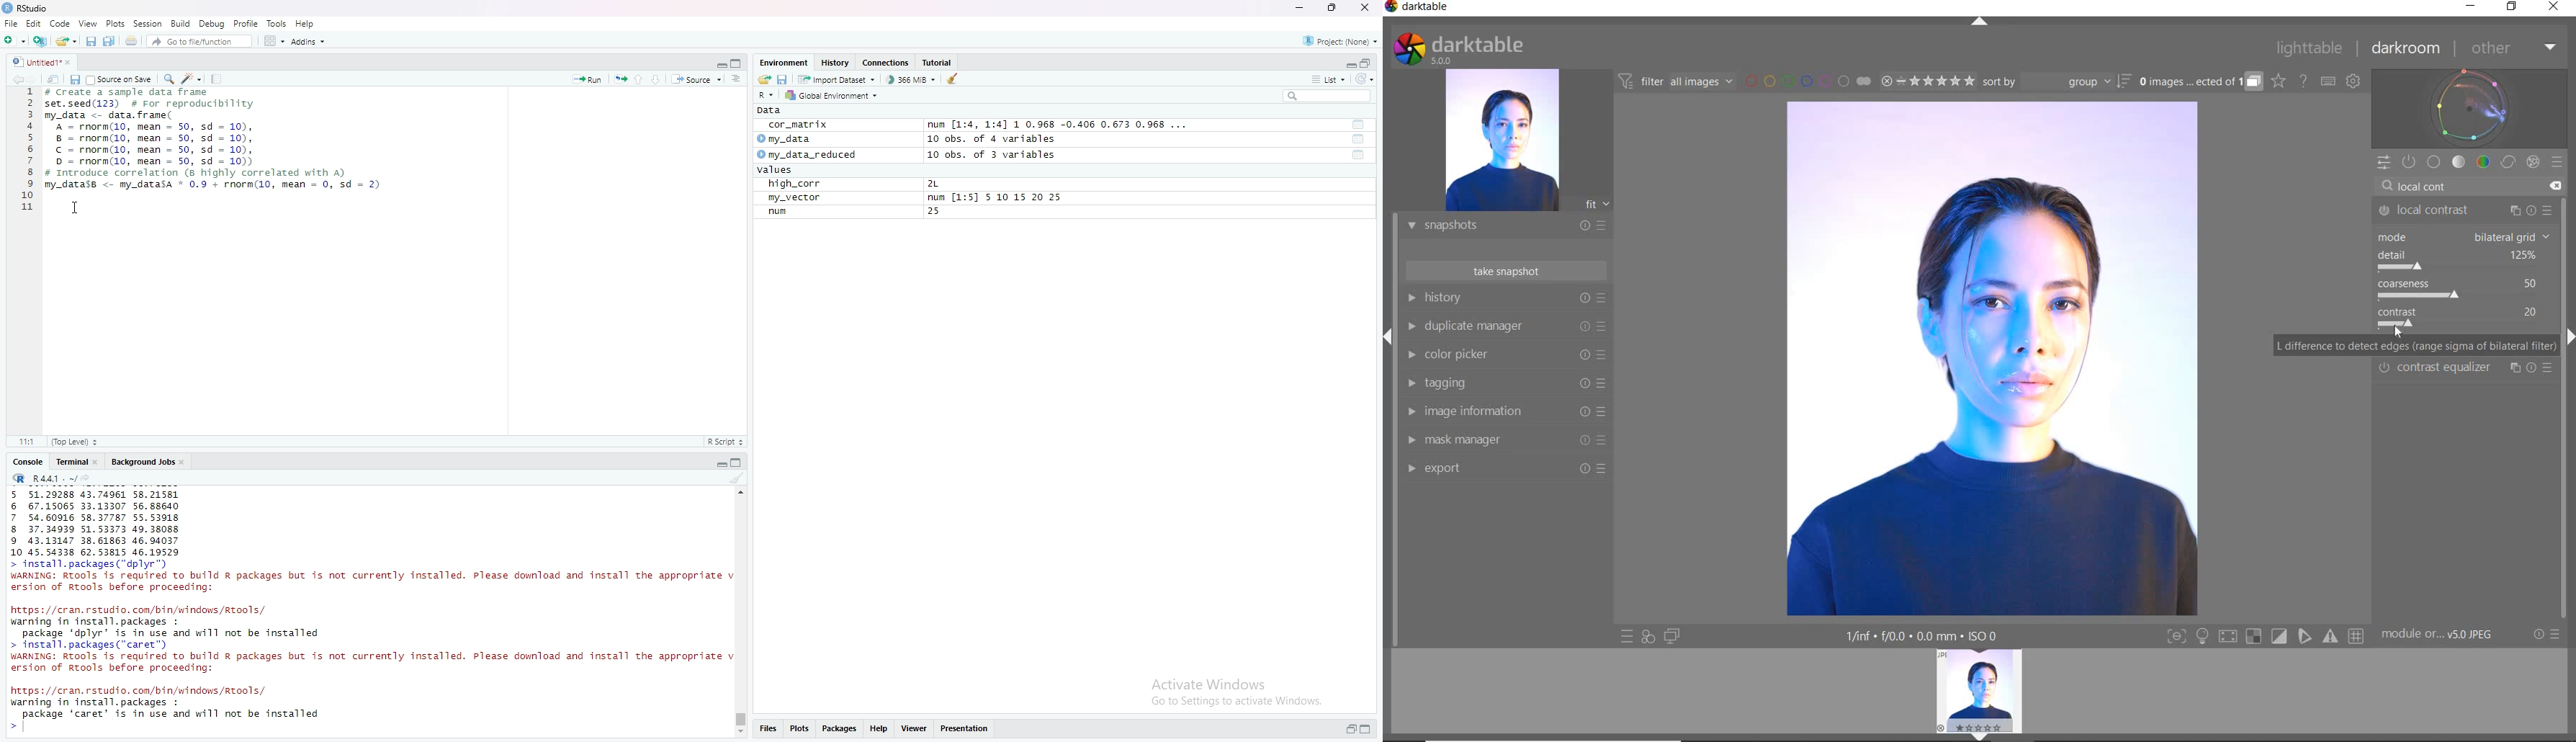  What do you see at coordinates (1365, 729) in the screenshot?
I see `expand` at bounding box center [1365, 729].